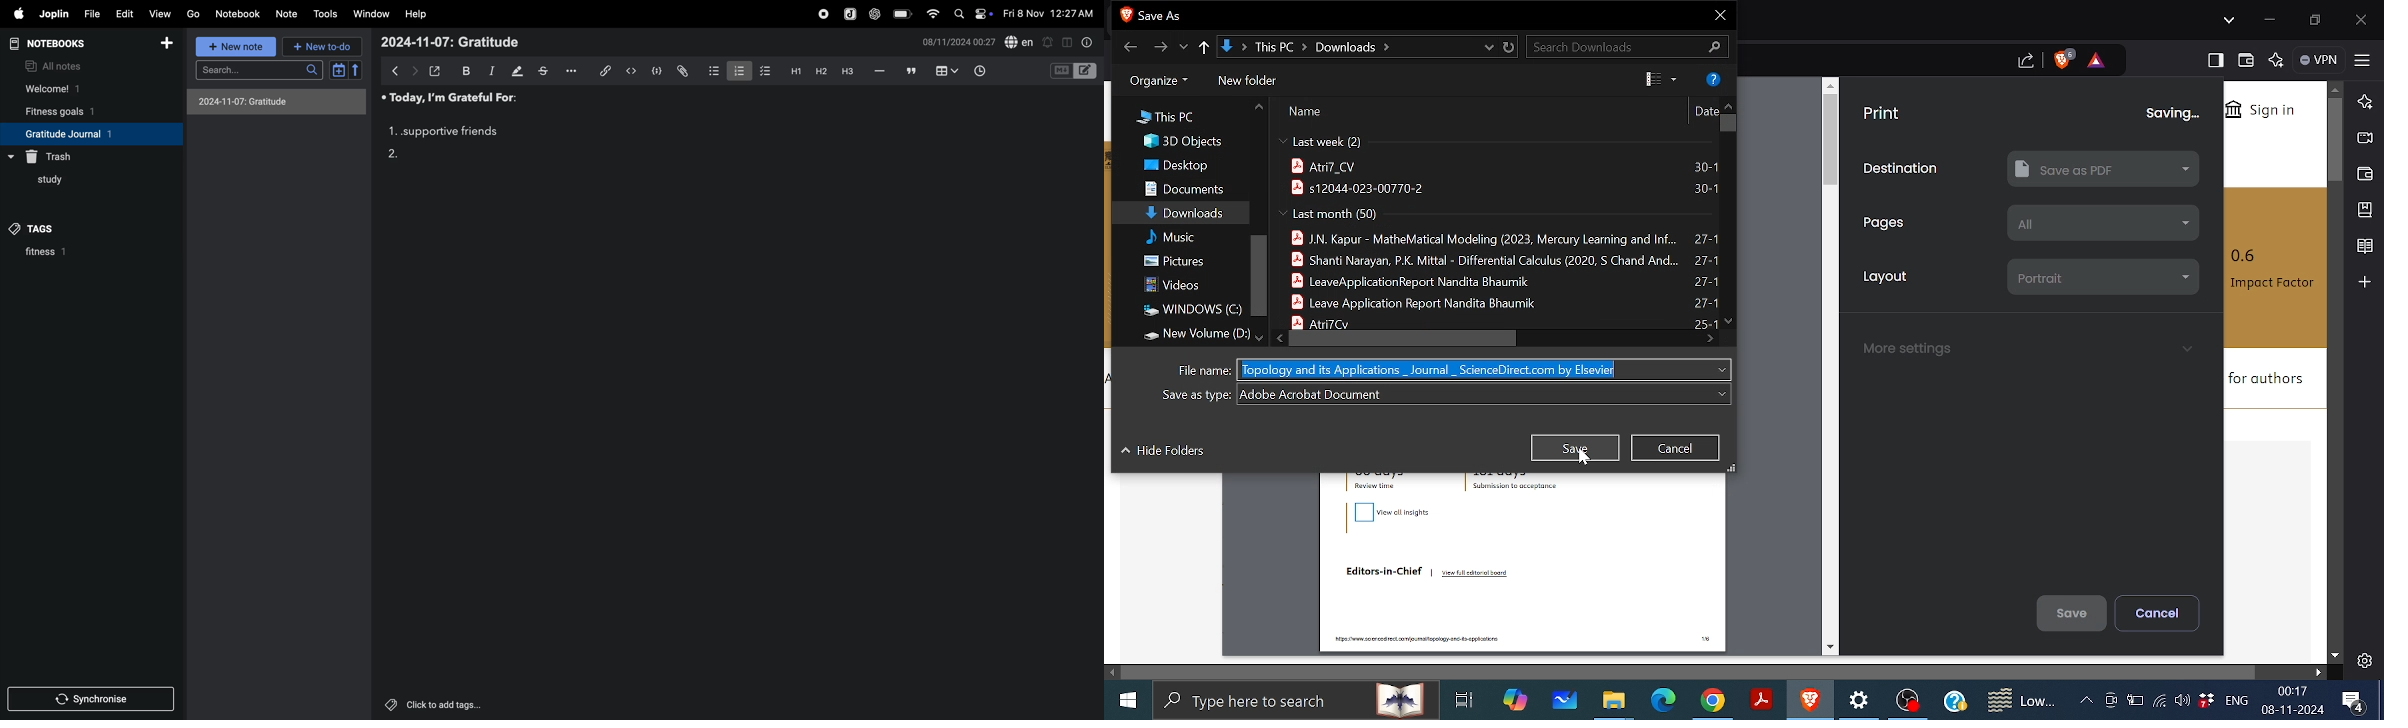  What do you see at coordinates (55, 155) in the screenshot?
I see `trash` at bounding box center [55, 155].